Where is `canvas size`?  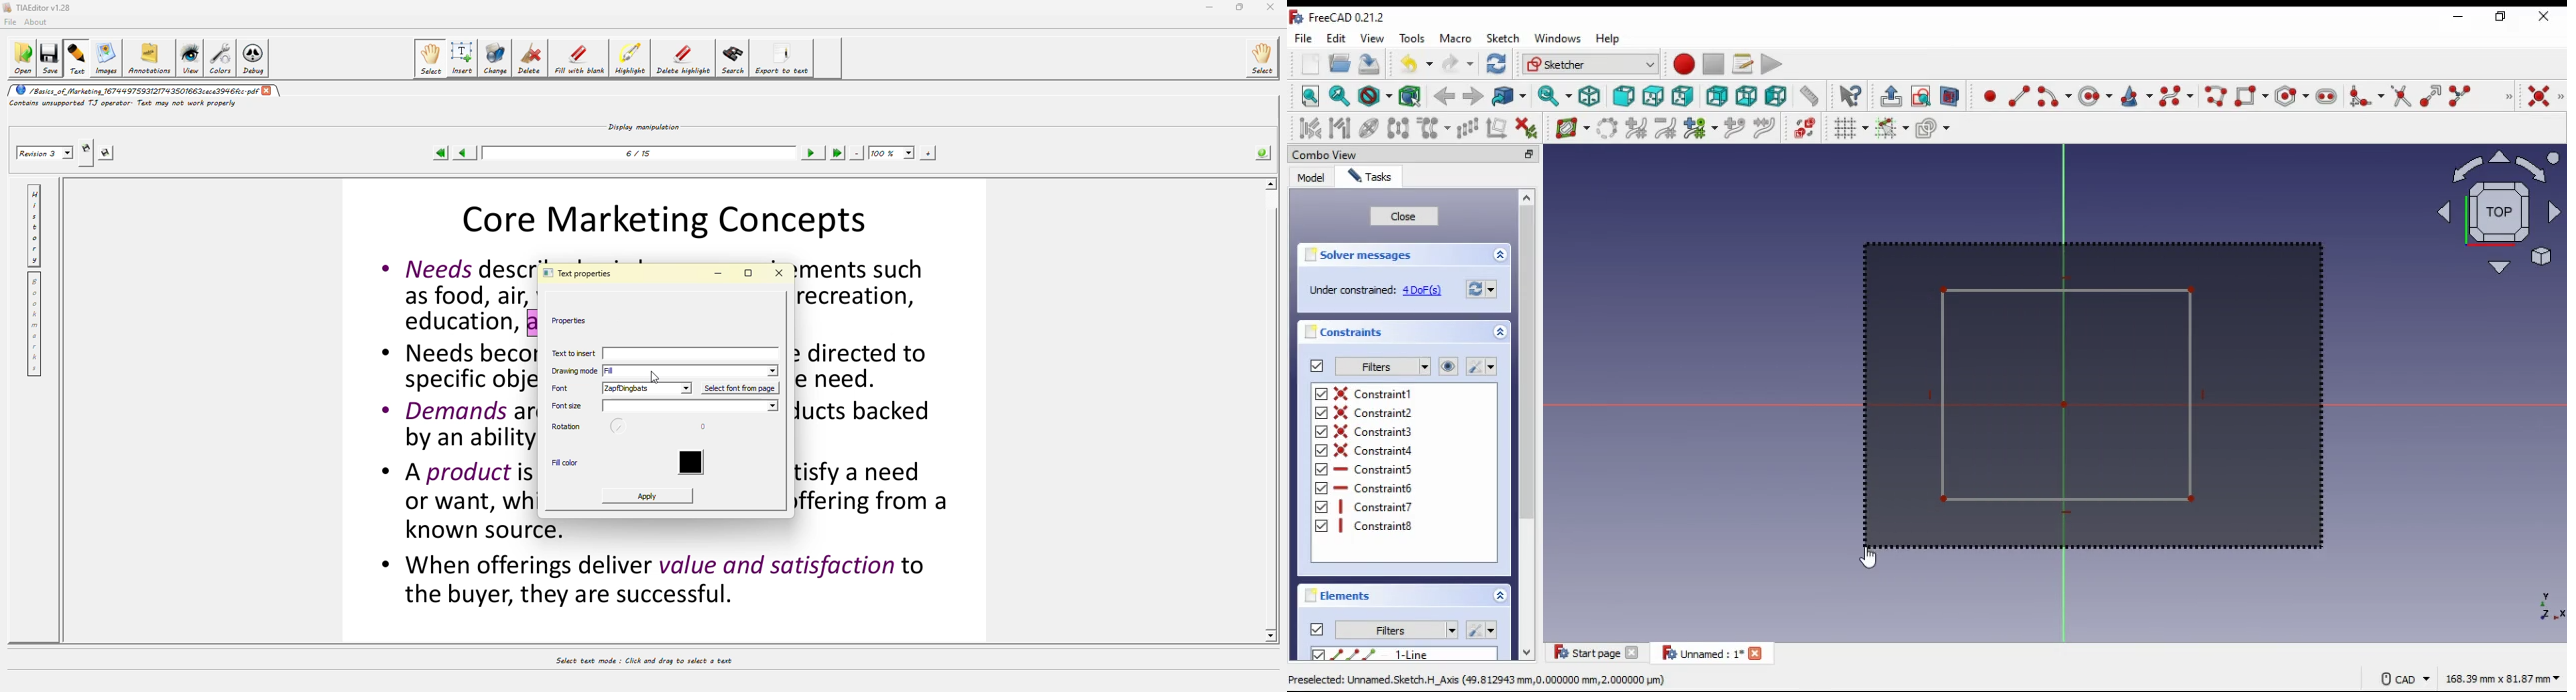
canvas size is located at coordinates (2503, 677).